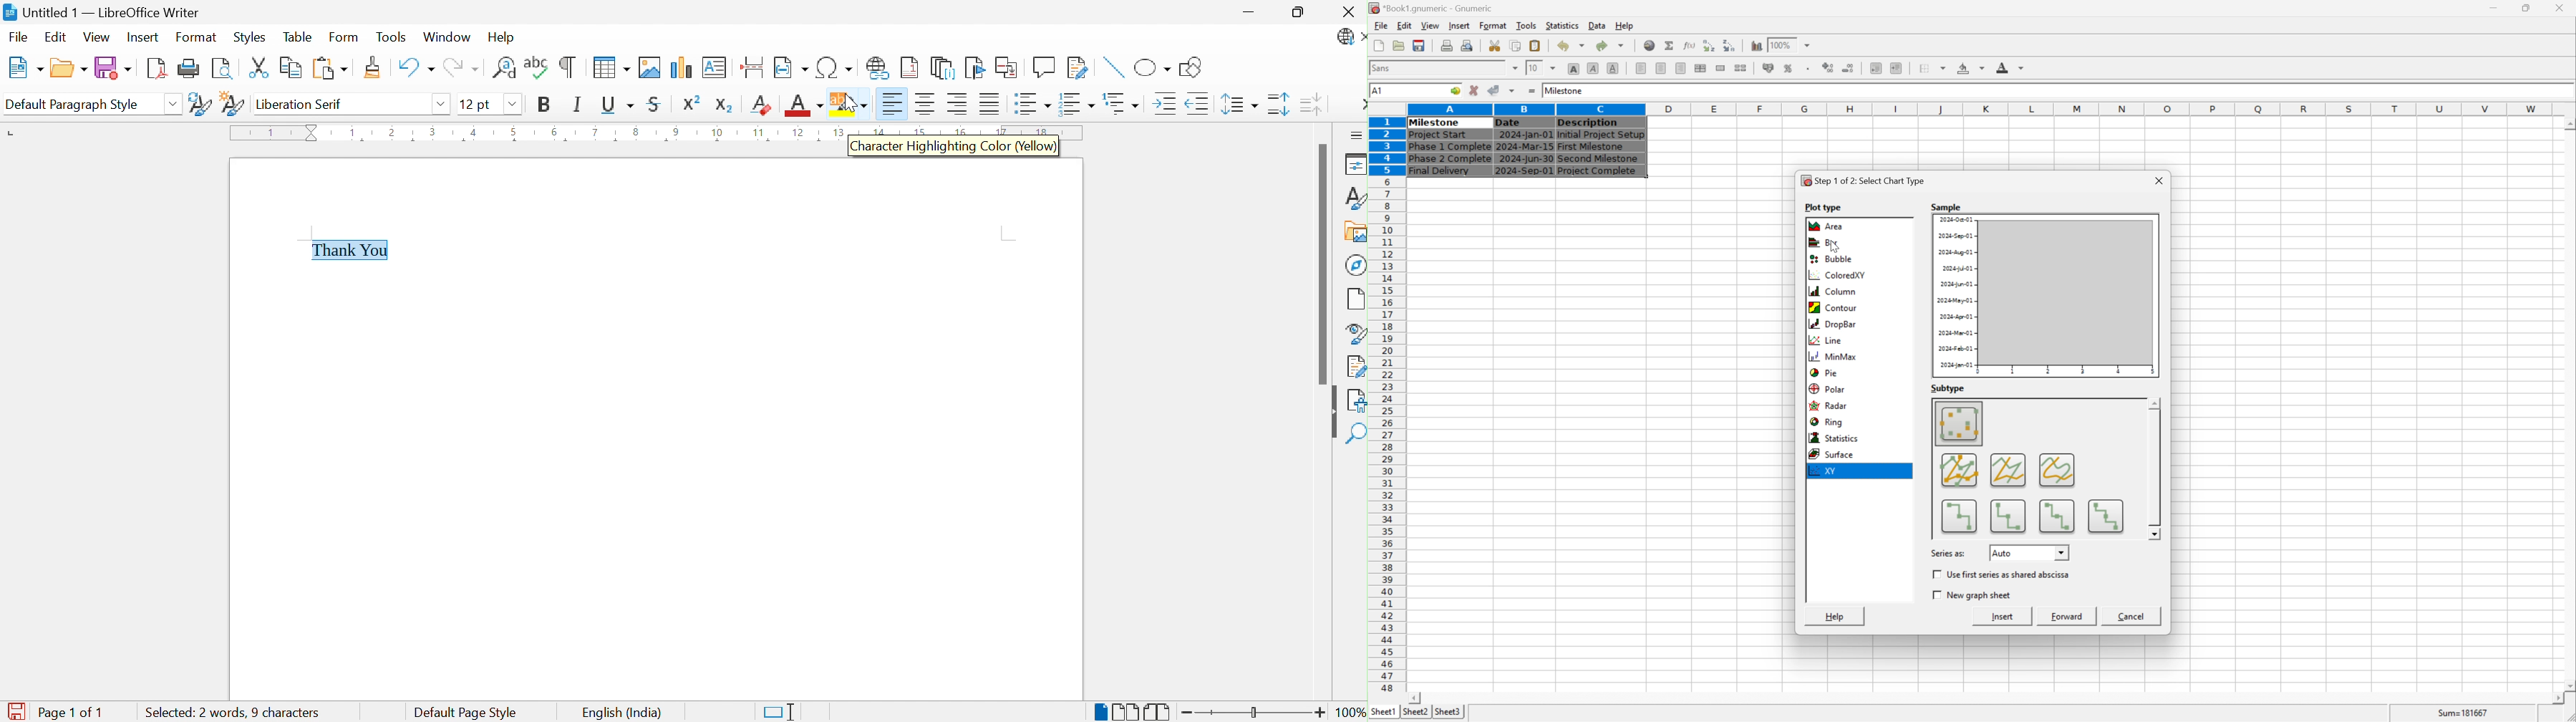 This screenshot has height=728, width=2576. Describe the element at coordinates (145, 37) in the screenshot. I see `Insert` at that location.